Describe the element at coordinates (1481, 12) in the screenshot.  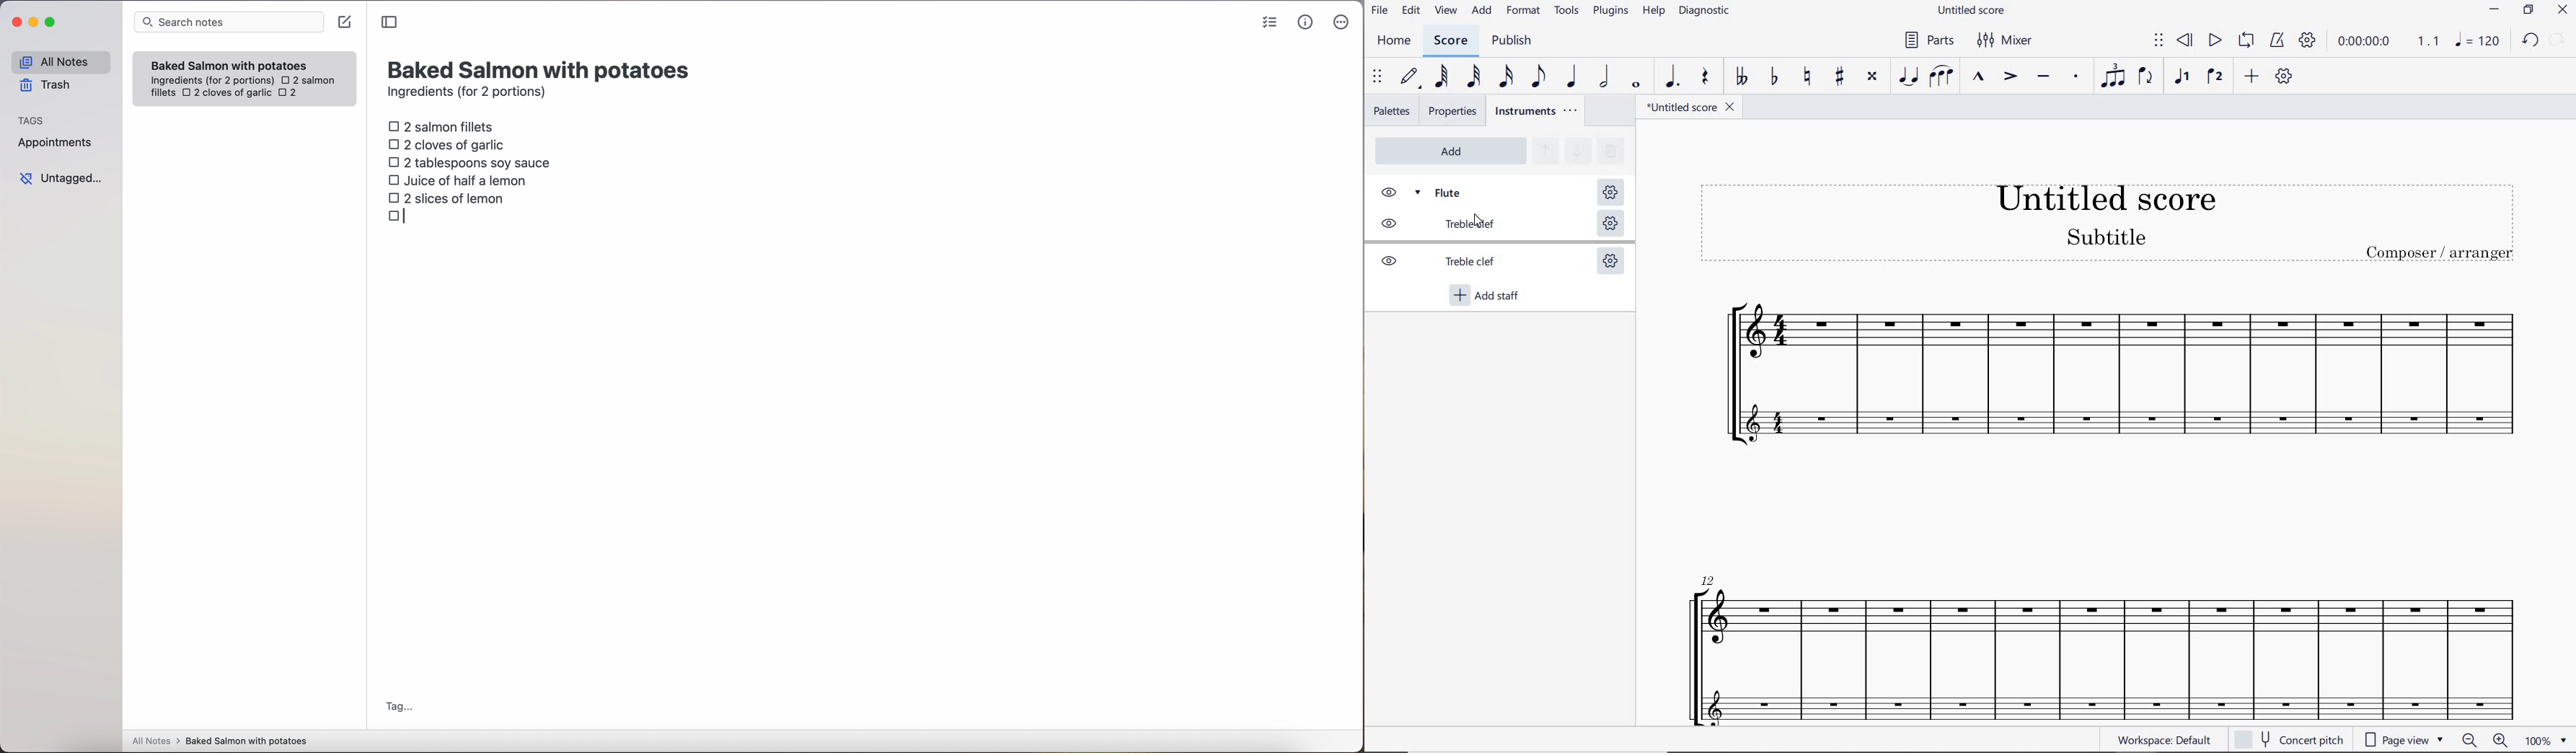
I see `ADD` at that location.